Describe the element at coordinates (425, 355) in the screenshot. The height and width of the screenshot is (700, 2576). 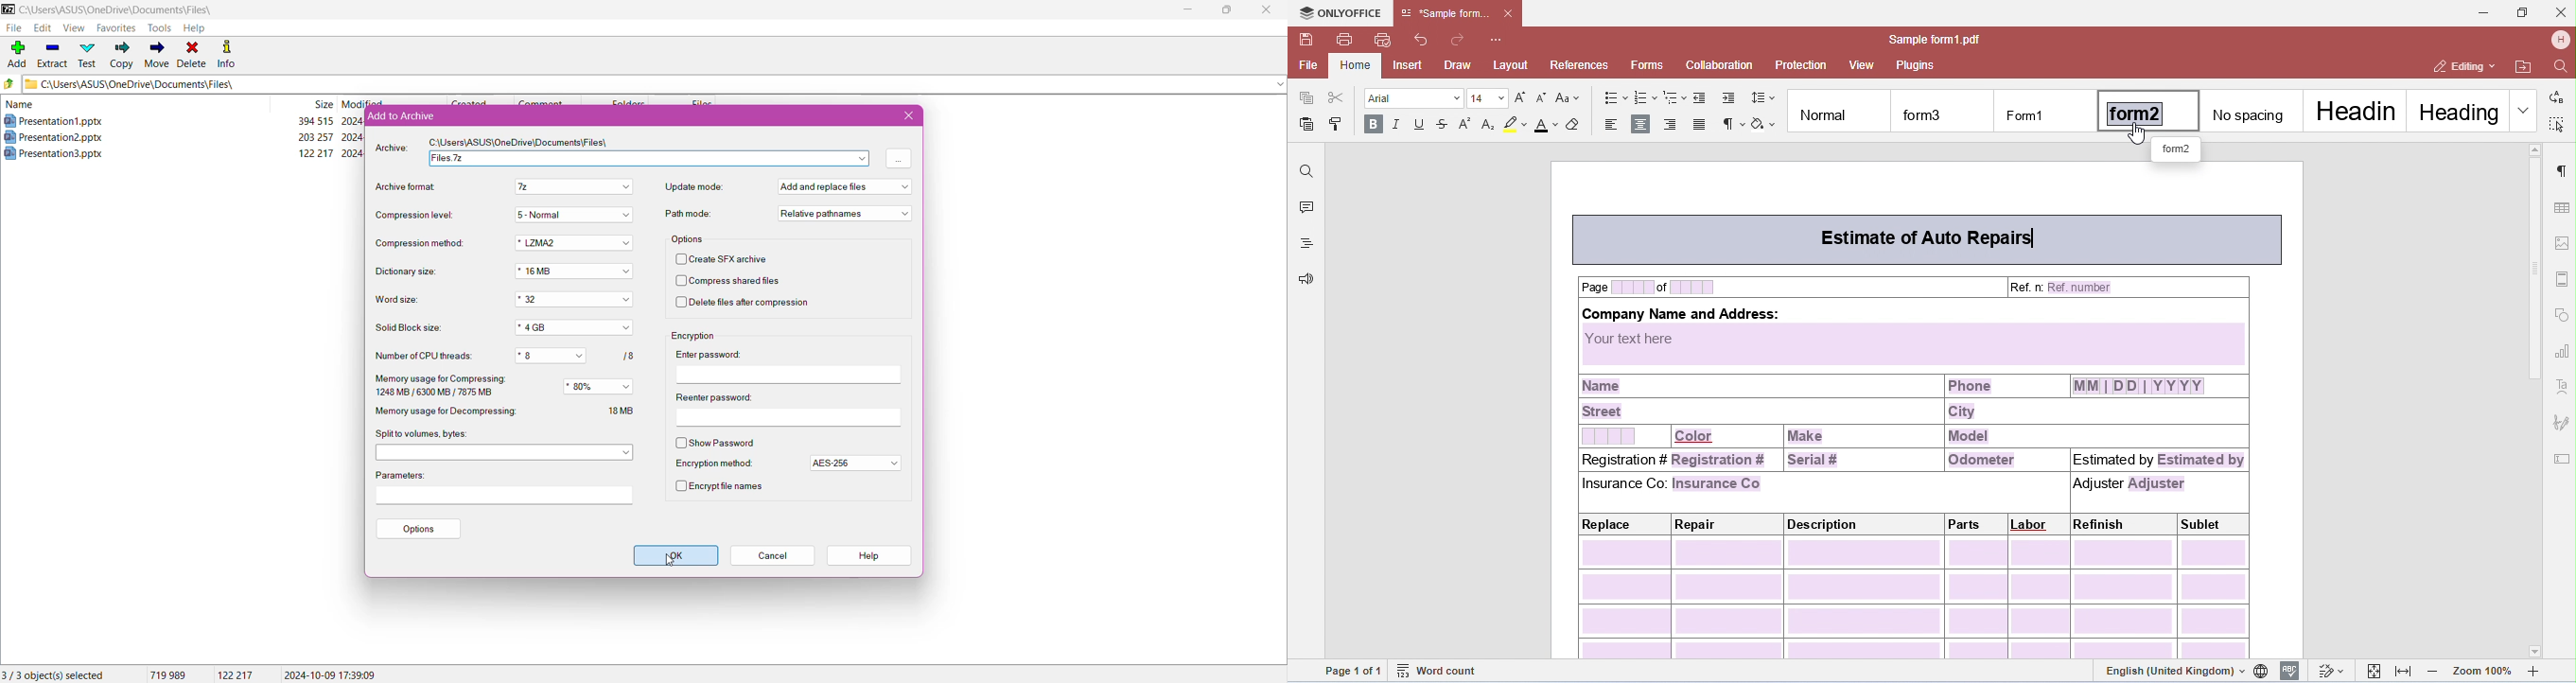
I see `Number of CPU threads` at that location.